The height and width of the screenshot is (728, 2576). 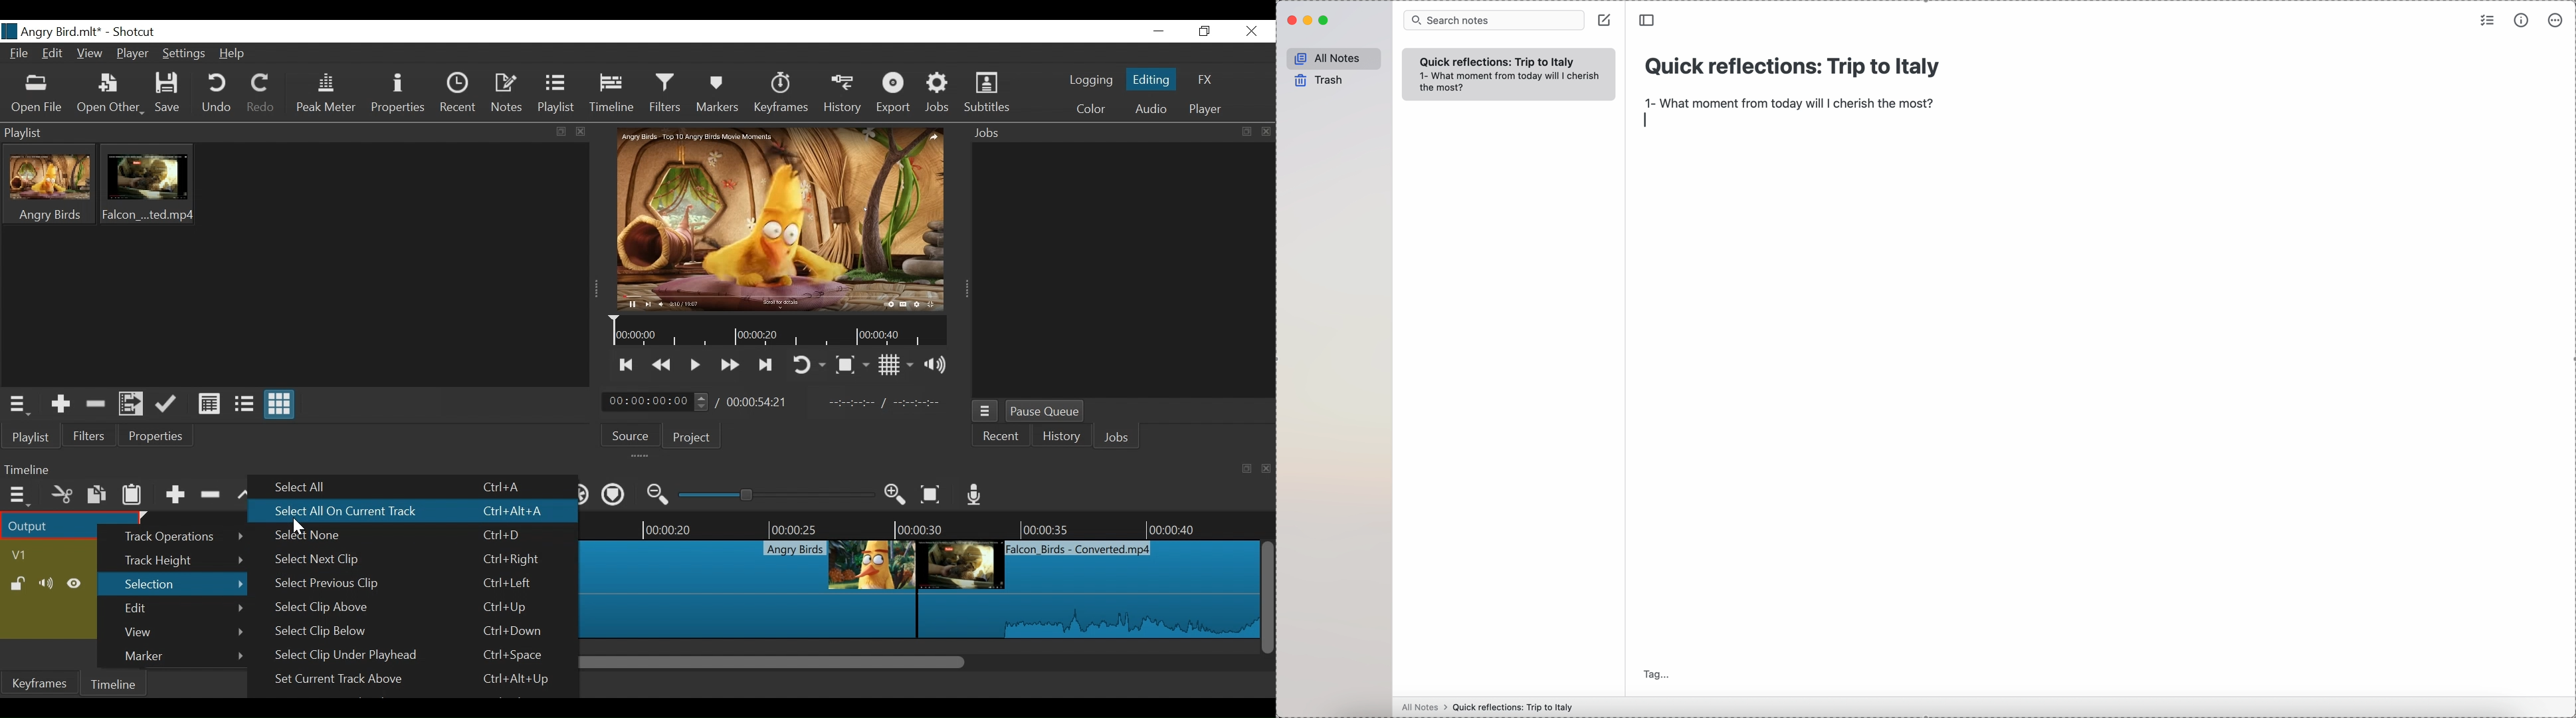 What do you see at coordinates (1331, 57) in the screenshot?
I see `all notes` at bounding box center [1331, 57].